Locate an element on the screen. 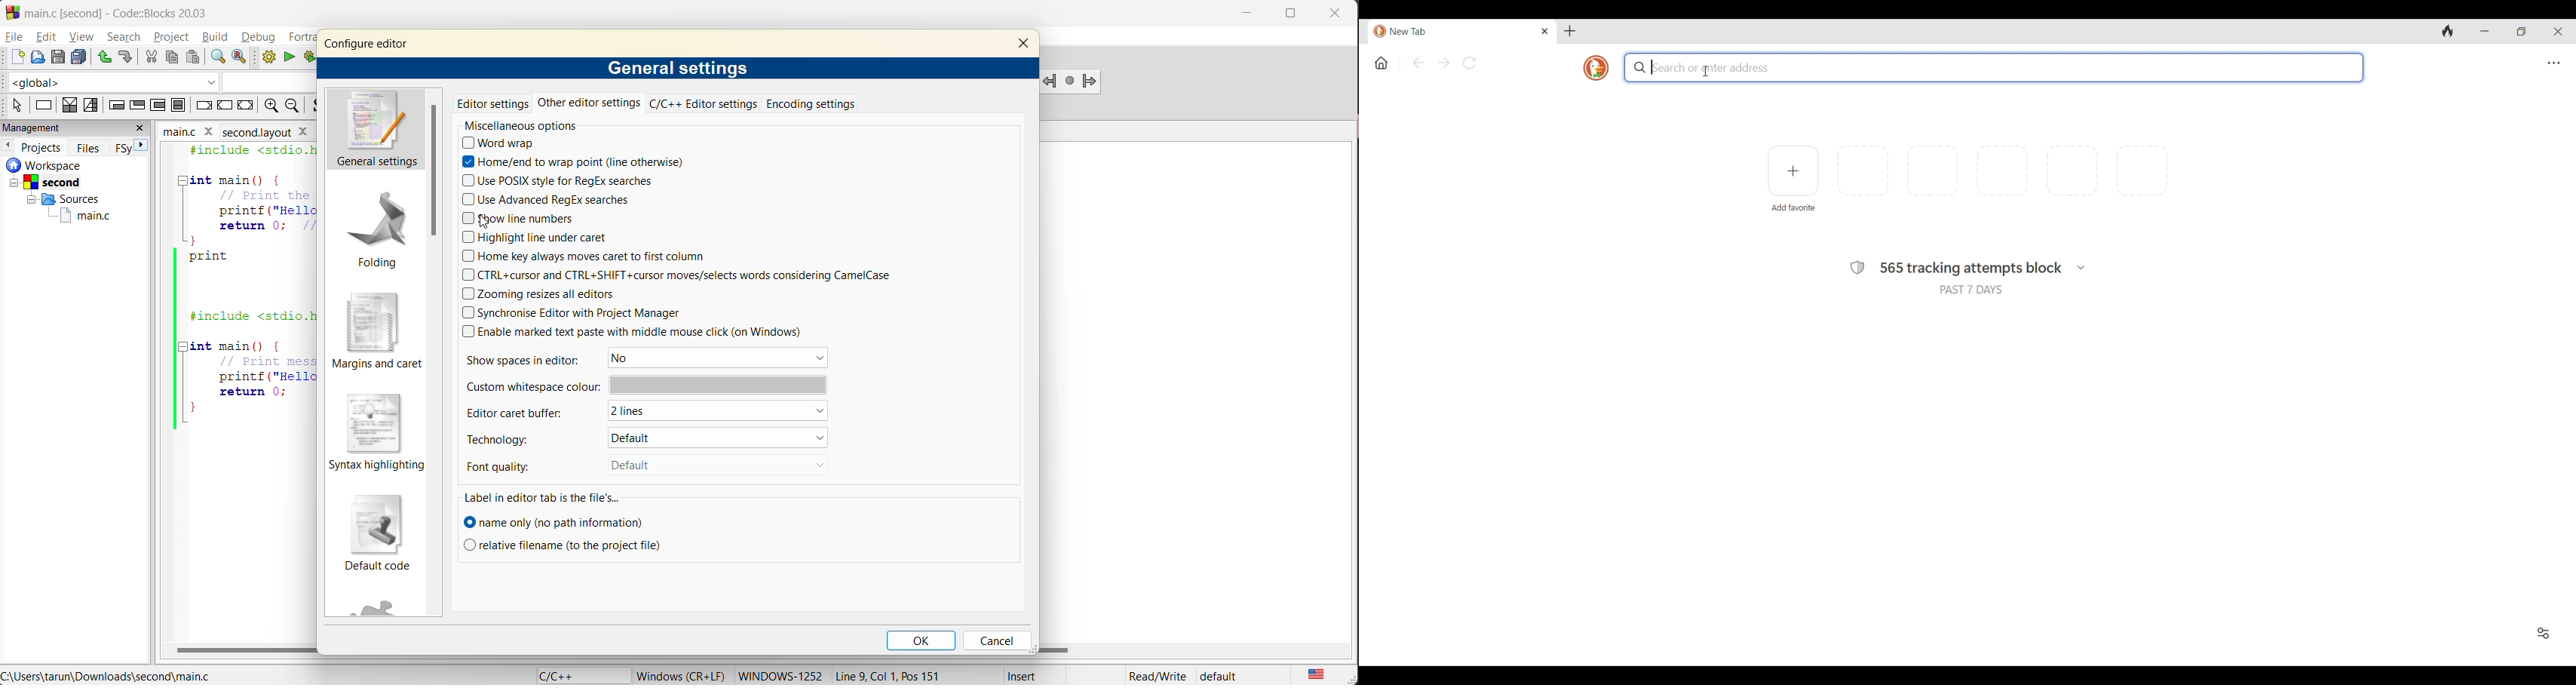 This screenshot has height=700, width=2576. copy is located at coordinates (173, 58).